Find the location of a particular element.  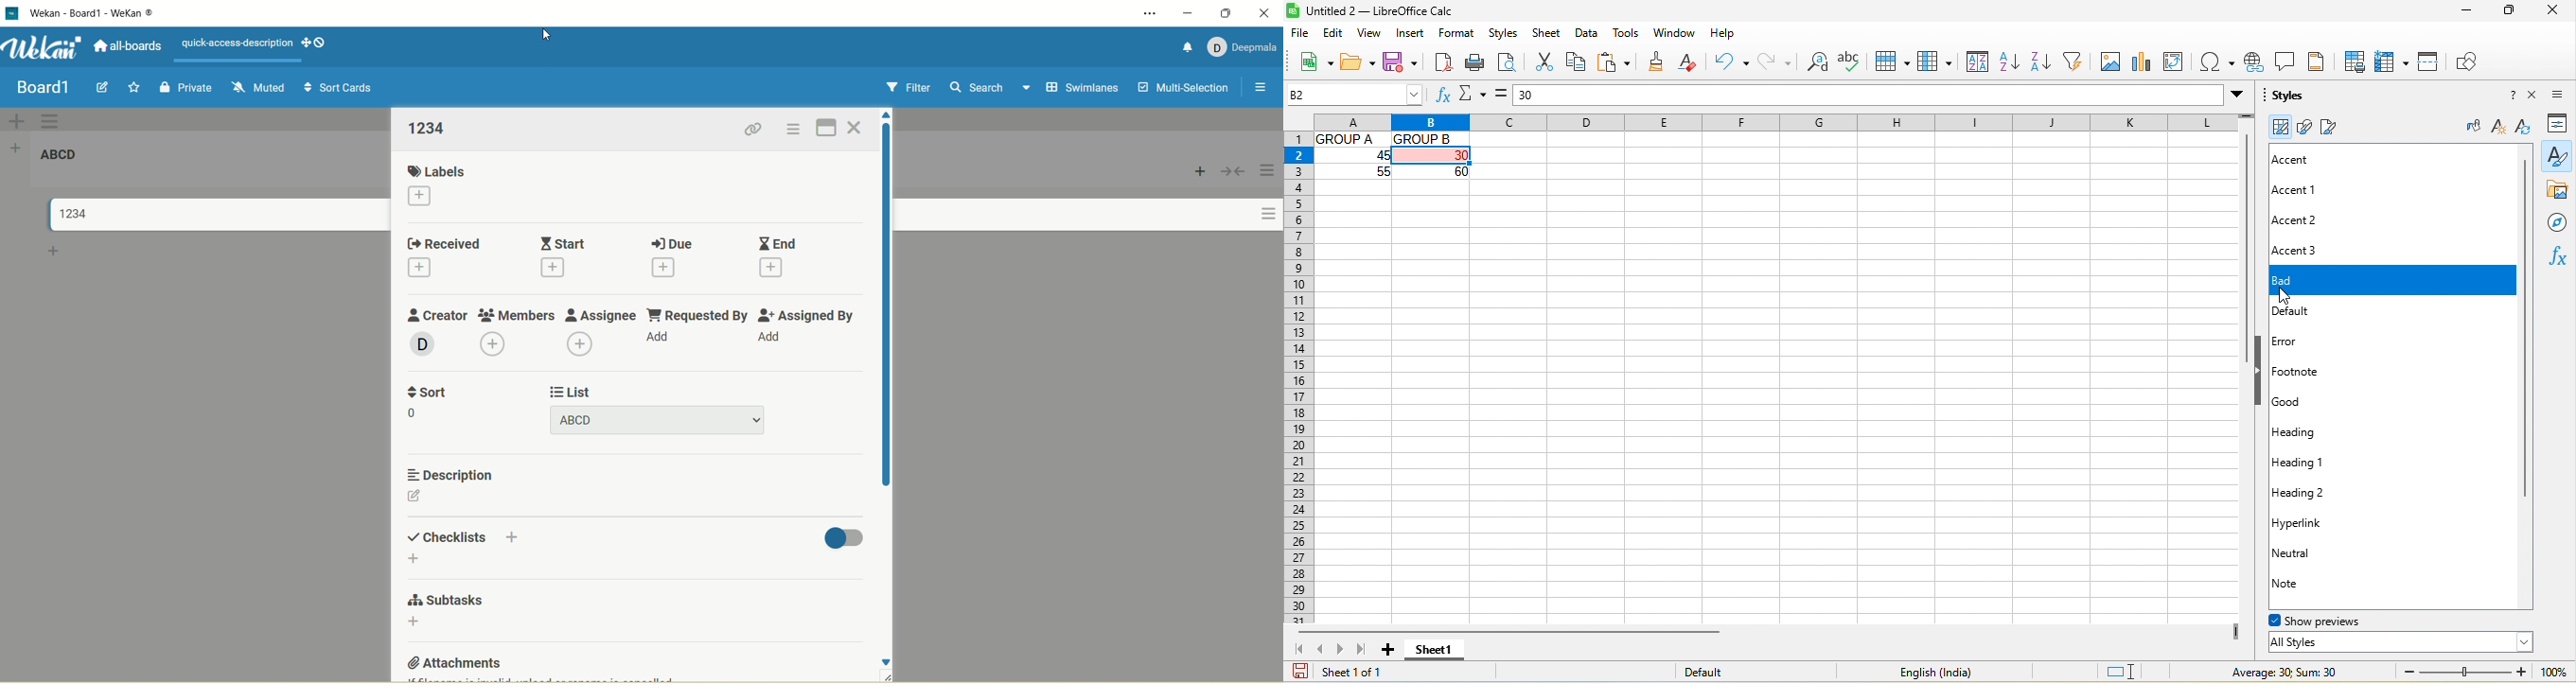

English (India) is located at coordinates (1932, 673).